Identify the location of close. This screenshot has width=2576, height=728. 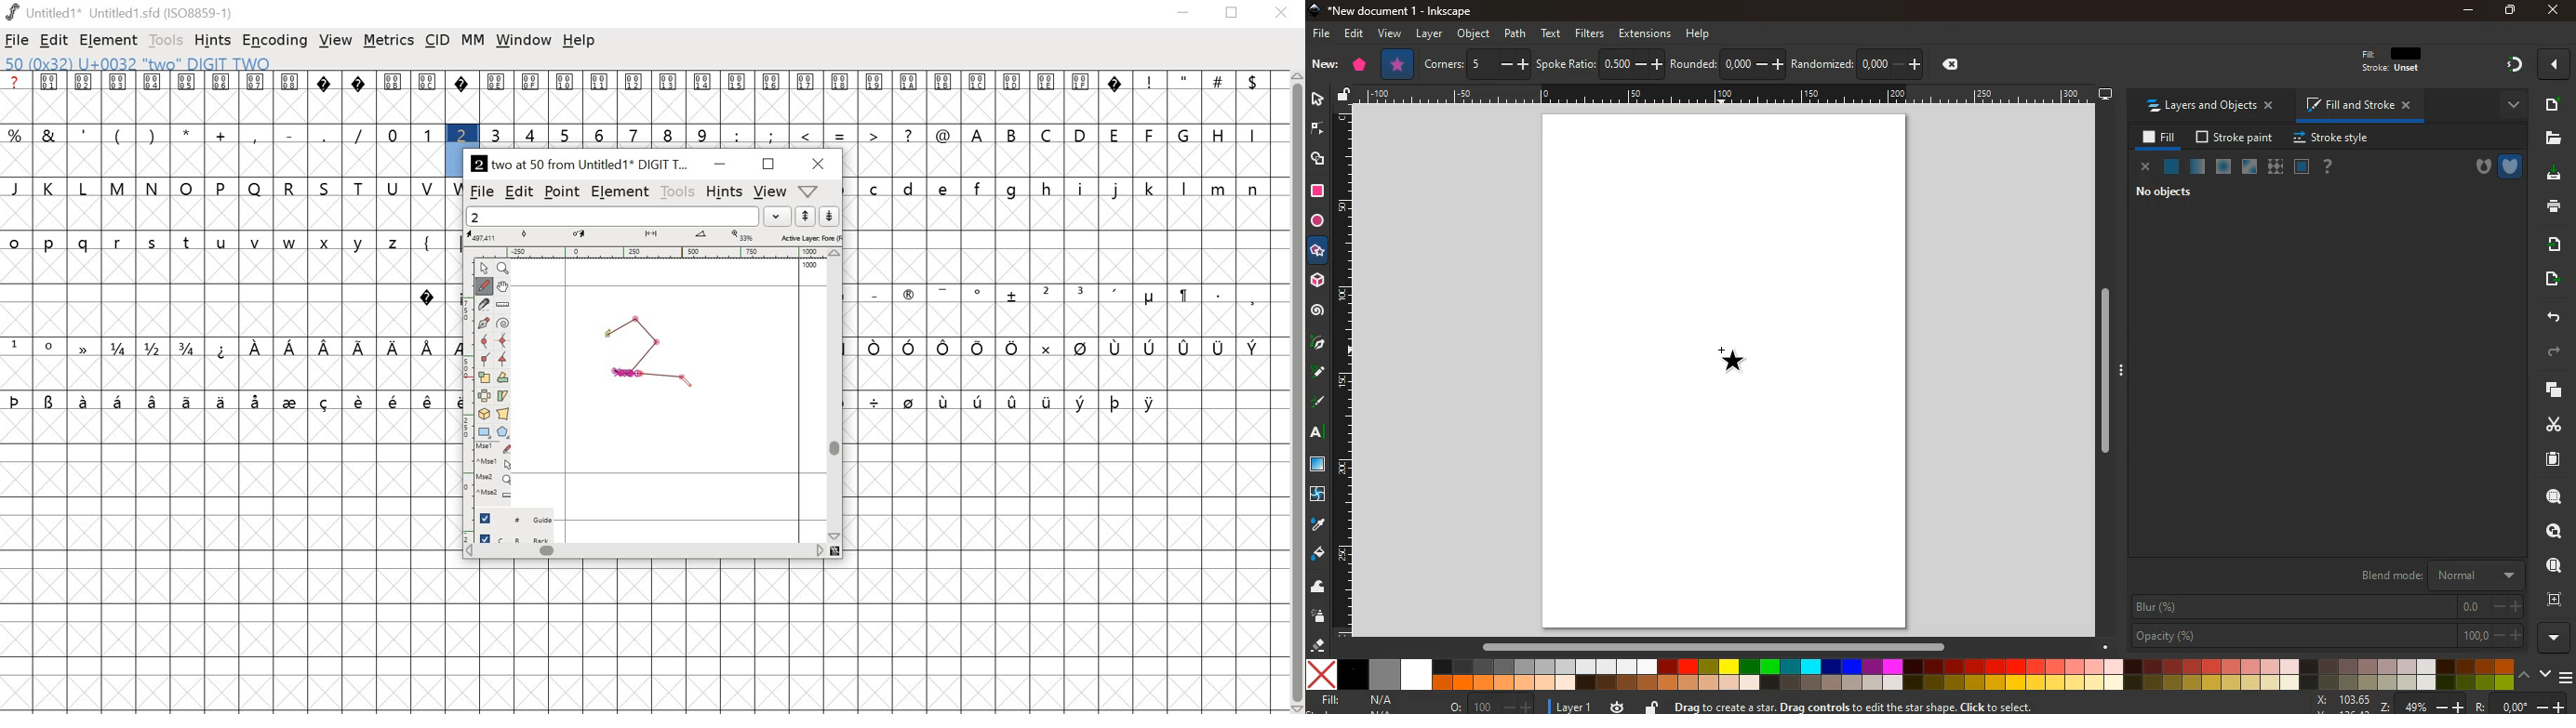
(818, 163).